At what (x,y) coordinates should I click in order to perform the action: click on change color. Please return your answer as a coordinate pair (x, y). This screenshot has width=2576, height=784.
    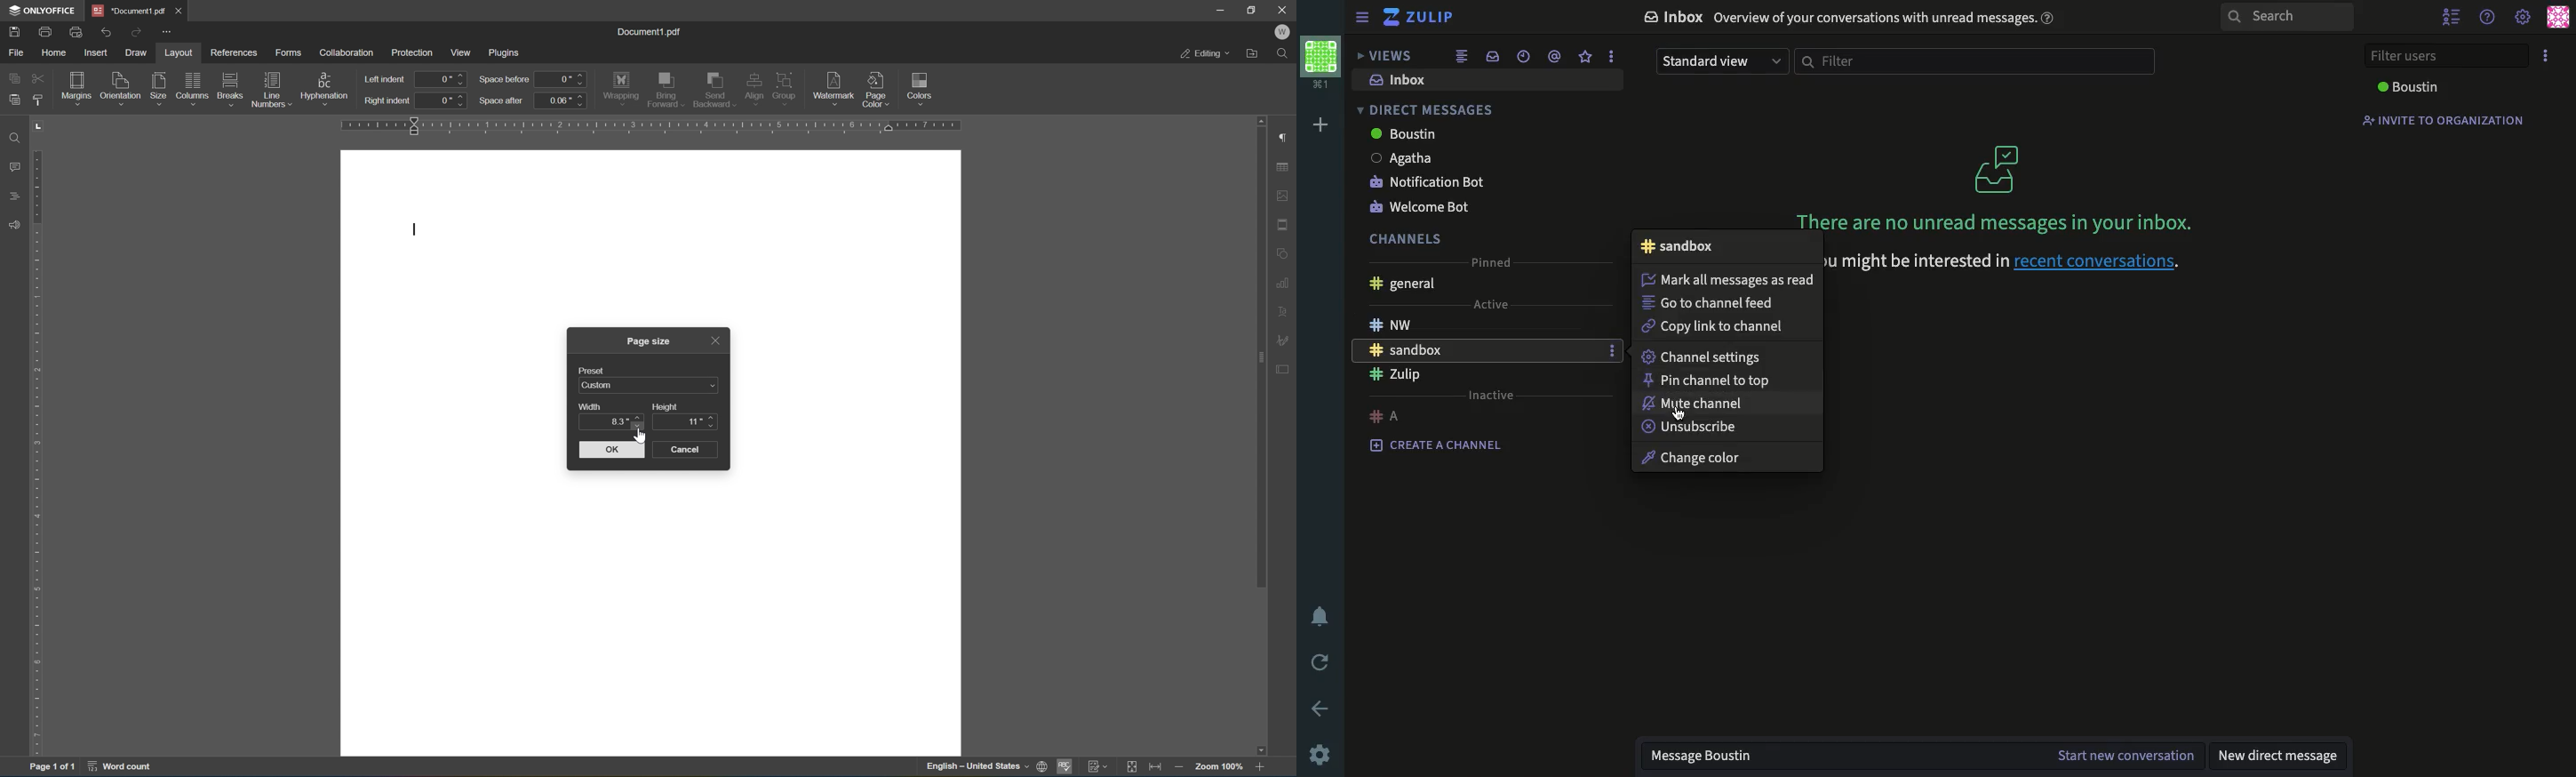
    Looking at the image, I should click on (1693, 459).